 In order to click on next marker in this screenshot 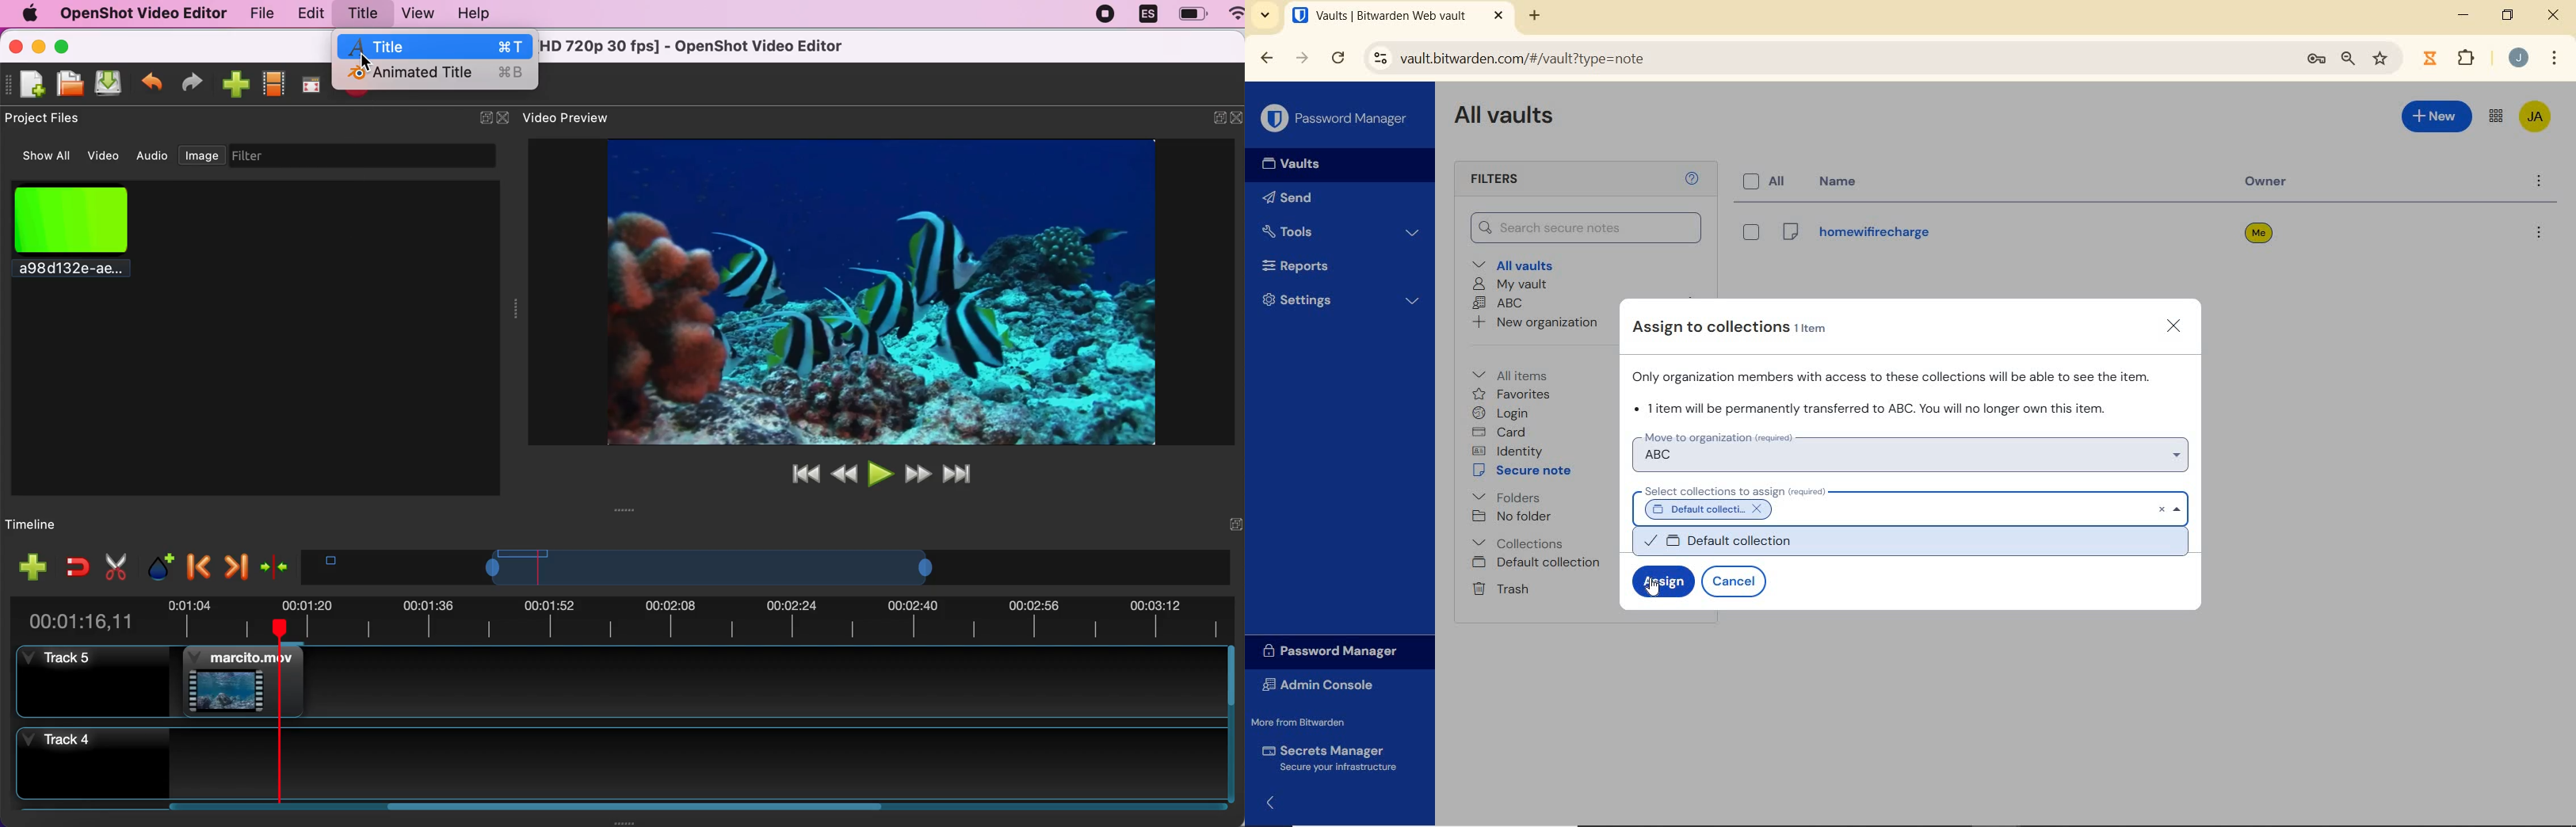, I will do `click(235, 563)`.